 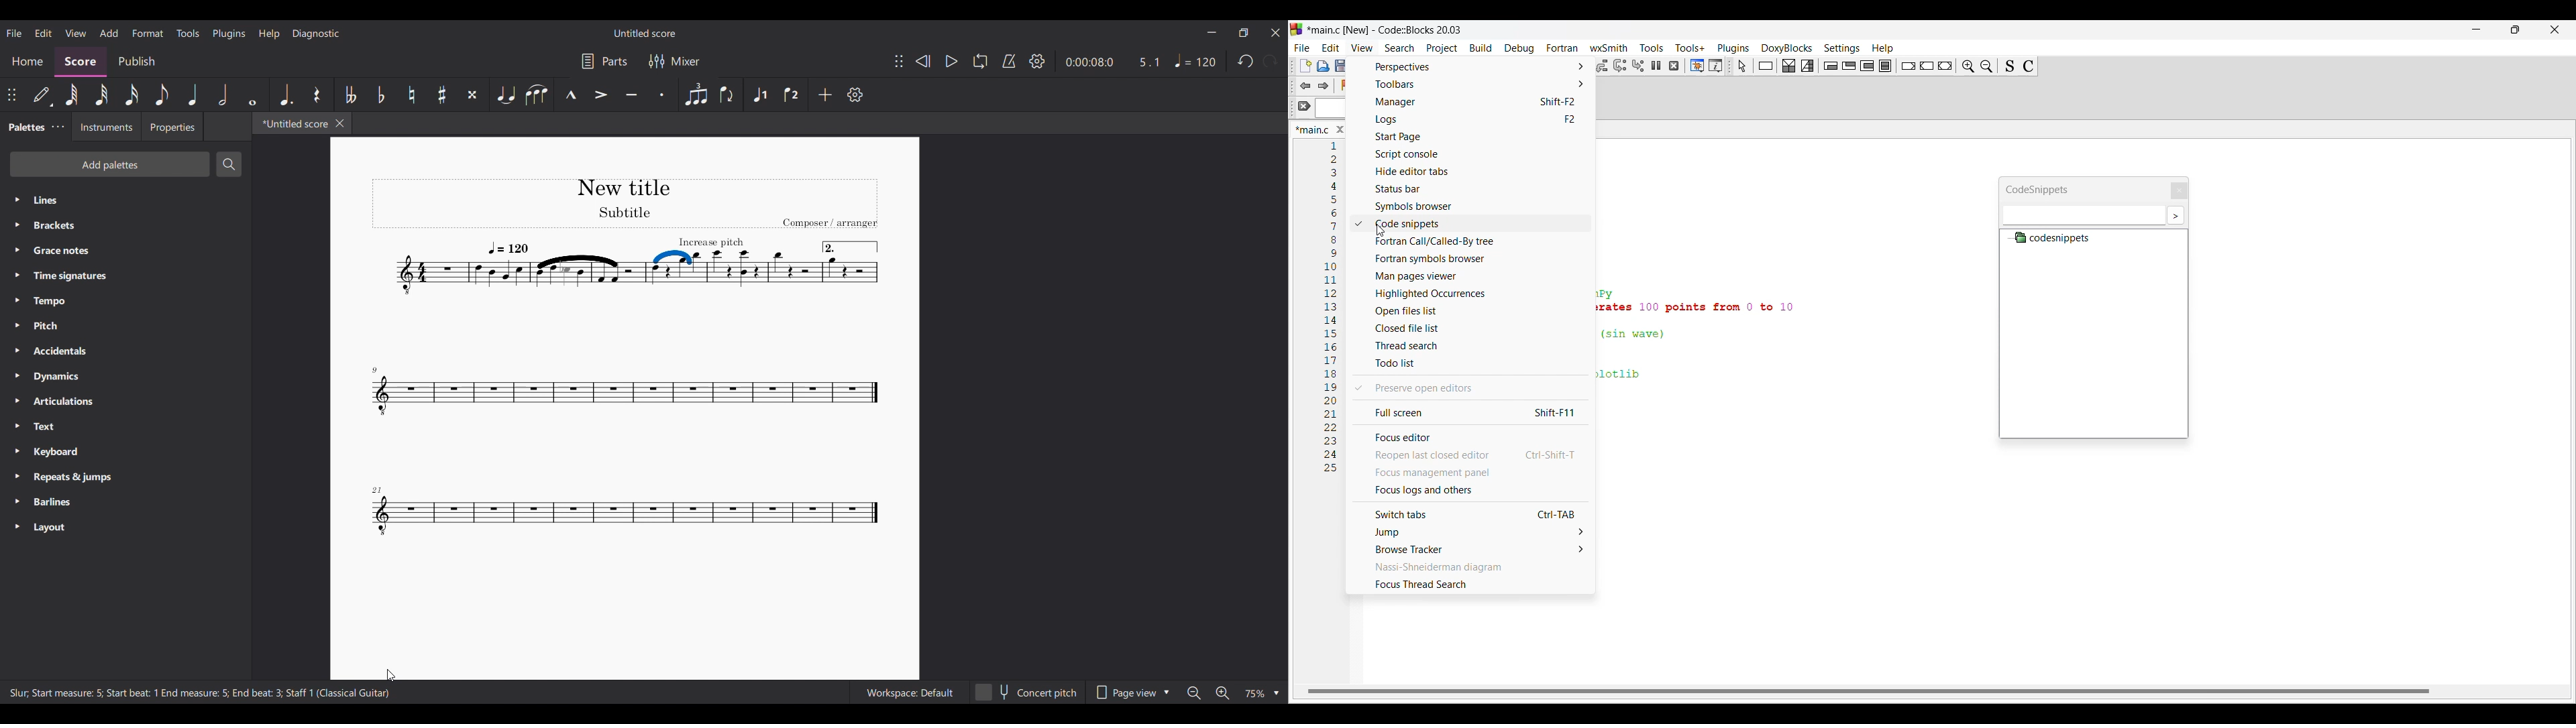 I want to click on Edit menu, so click(x=43, y=33).